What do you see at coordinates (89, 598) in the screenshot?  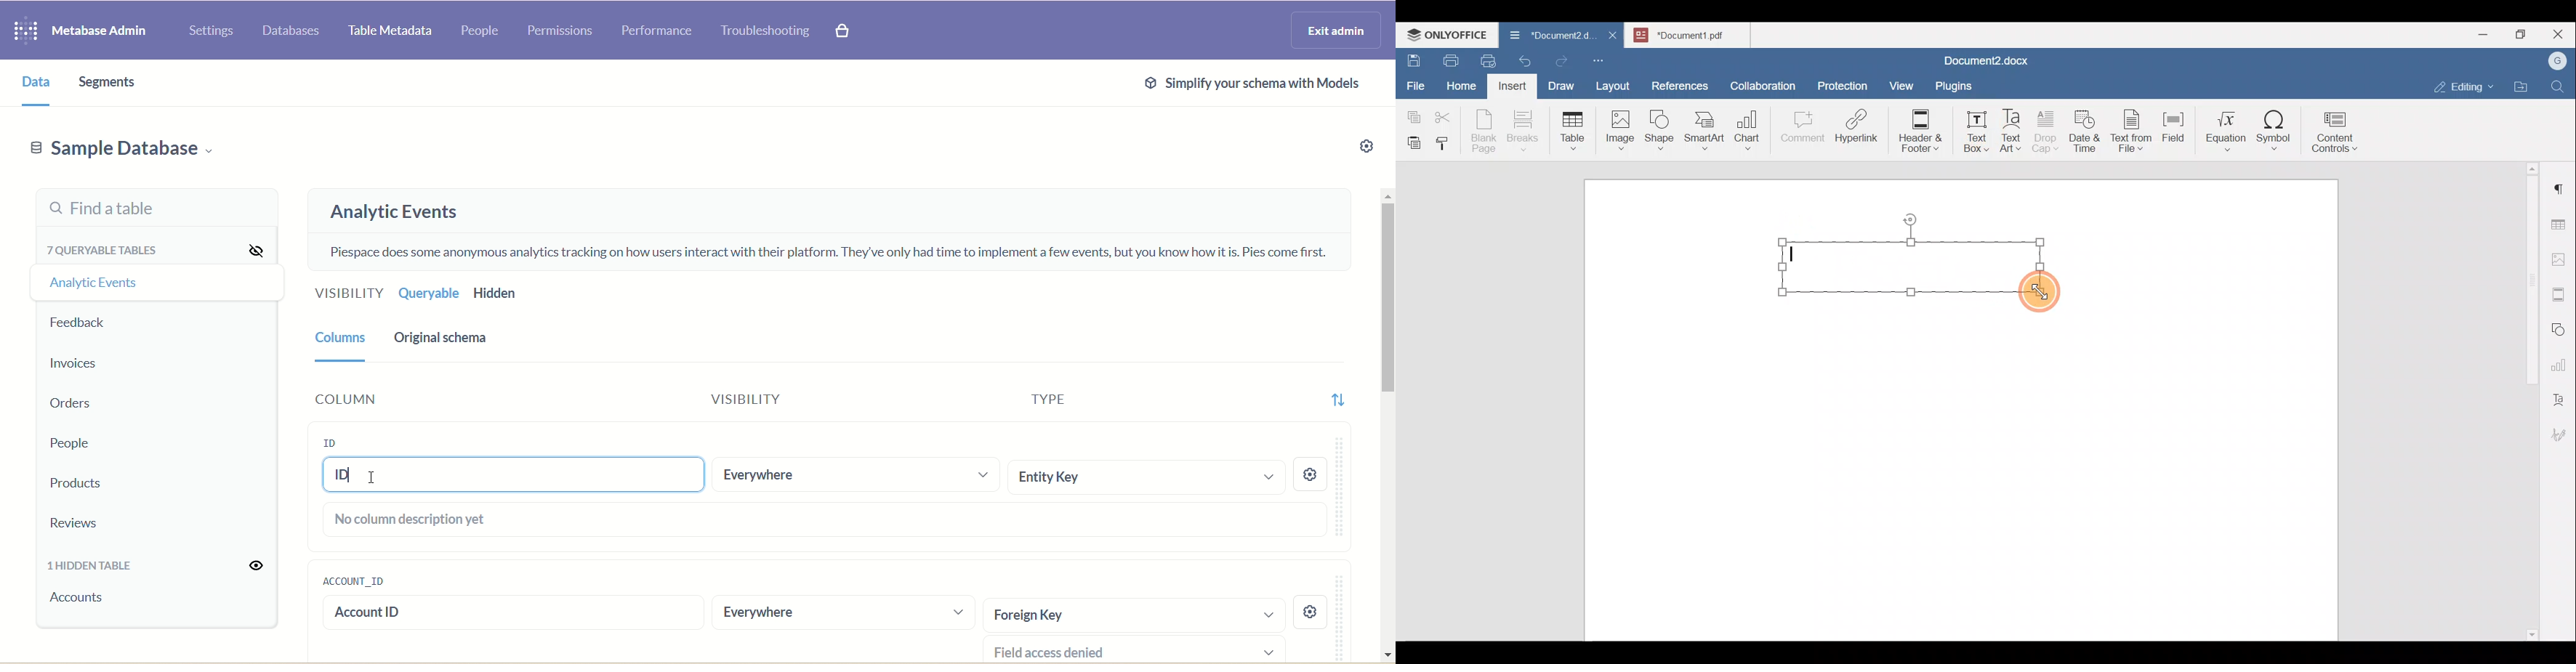 I see `accounts` at bounding box center [89, 598].